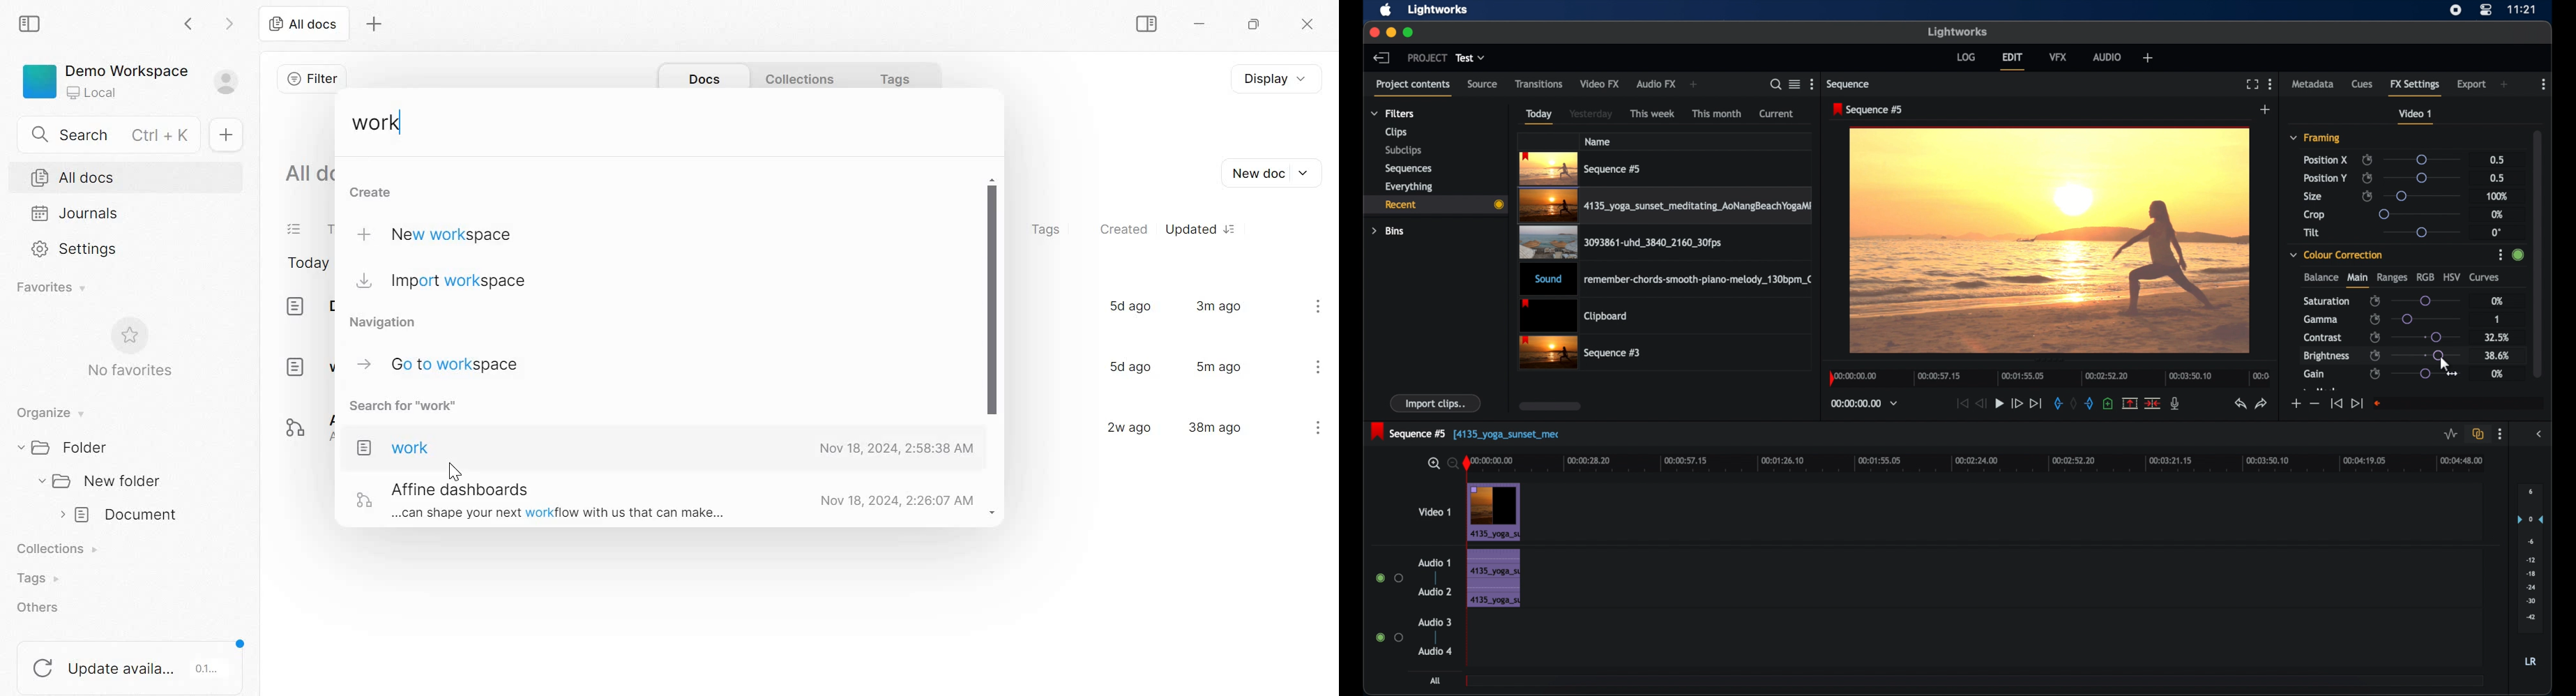  Describe the element at coordinates (2012, 61) in the screenshot. I see `edit` at that location.